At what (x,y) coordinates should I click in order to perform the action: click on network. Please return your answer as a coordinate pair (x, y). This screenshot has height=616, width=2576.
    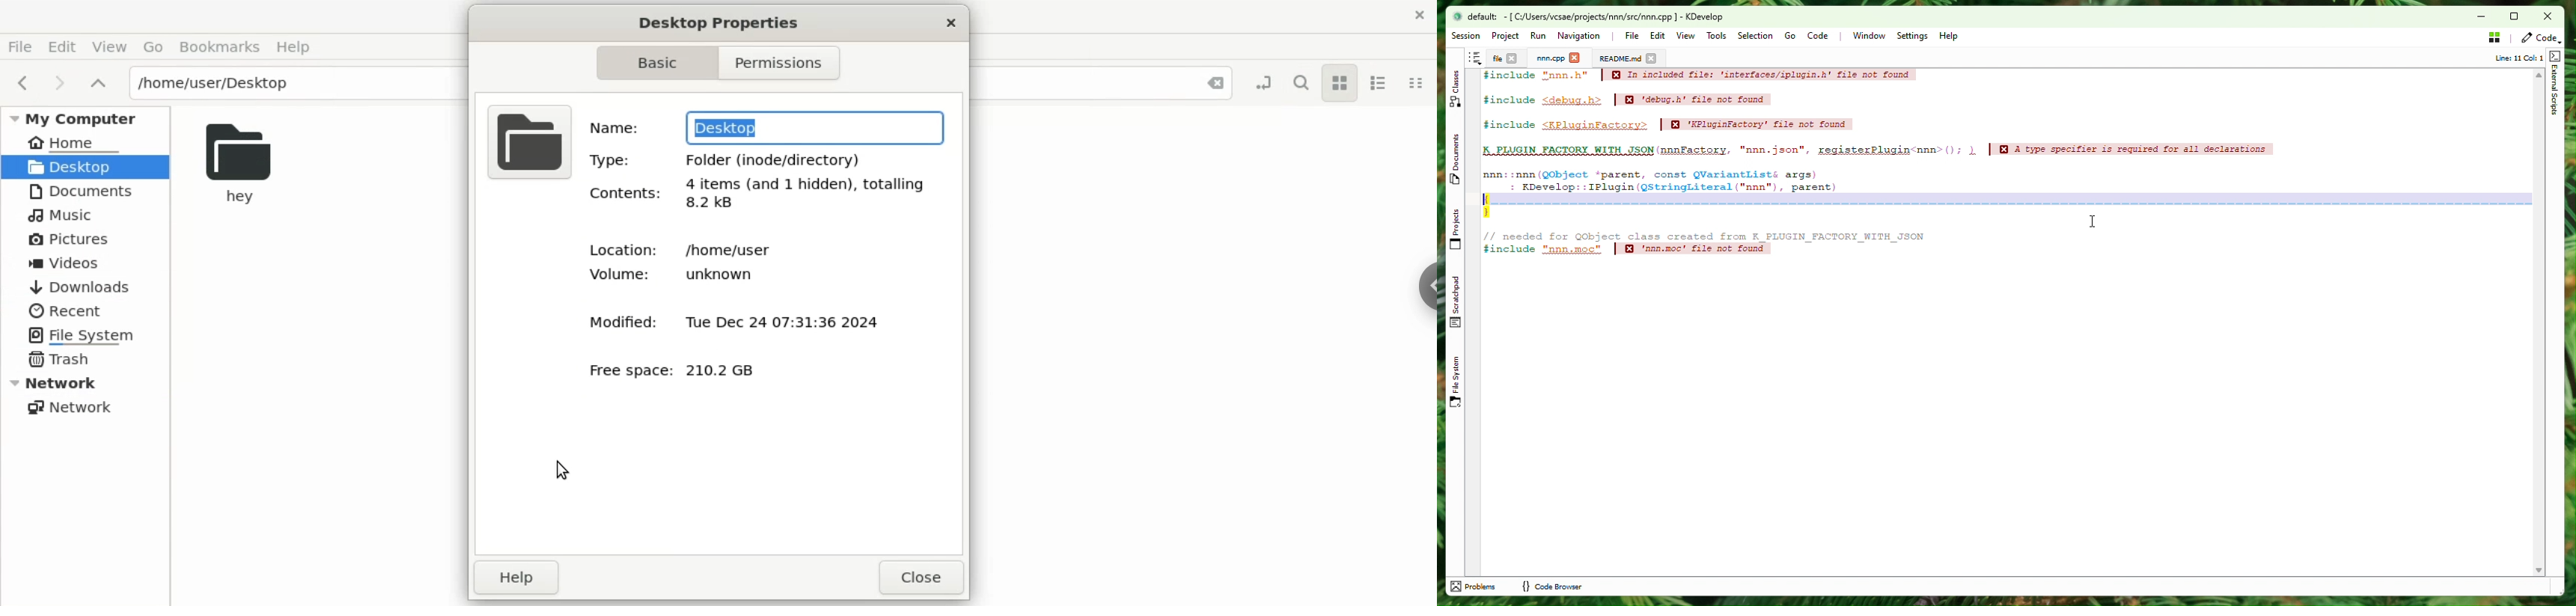
    Looking at the image, I should click on (88, 382).